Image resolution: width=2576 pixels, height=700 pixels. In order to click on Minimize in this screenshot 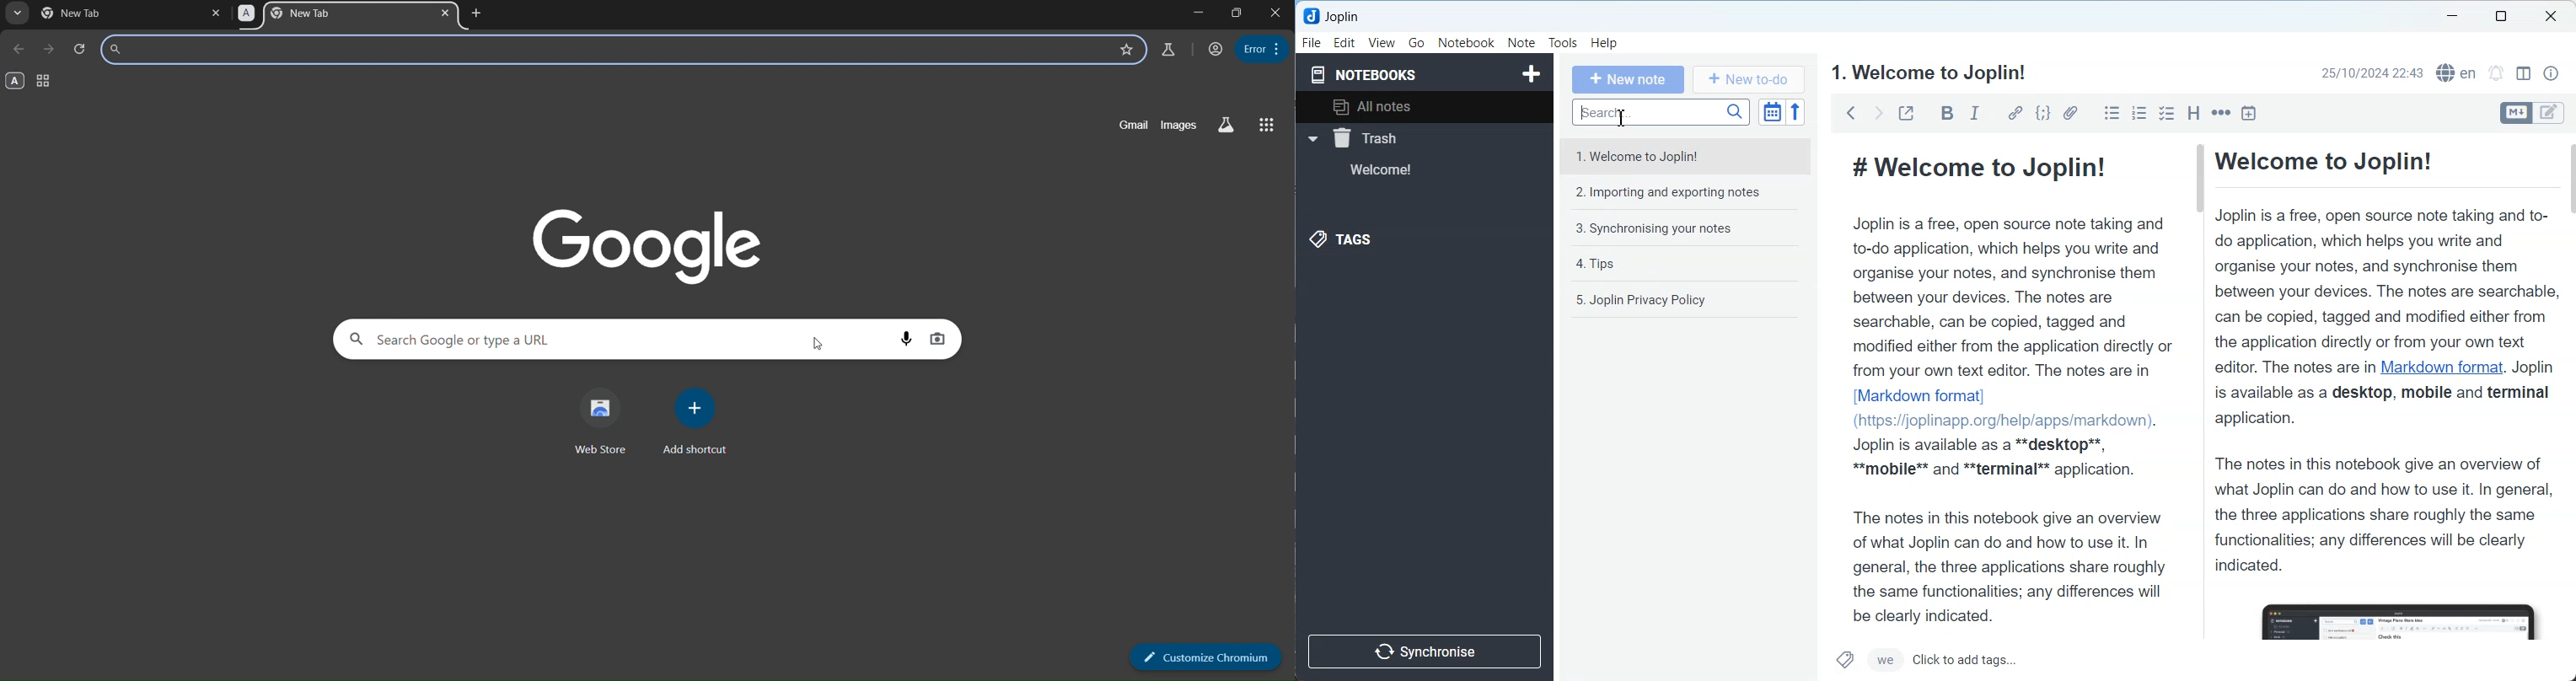, I will do `click(2451, 16)`.